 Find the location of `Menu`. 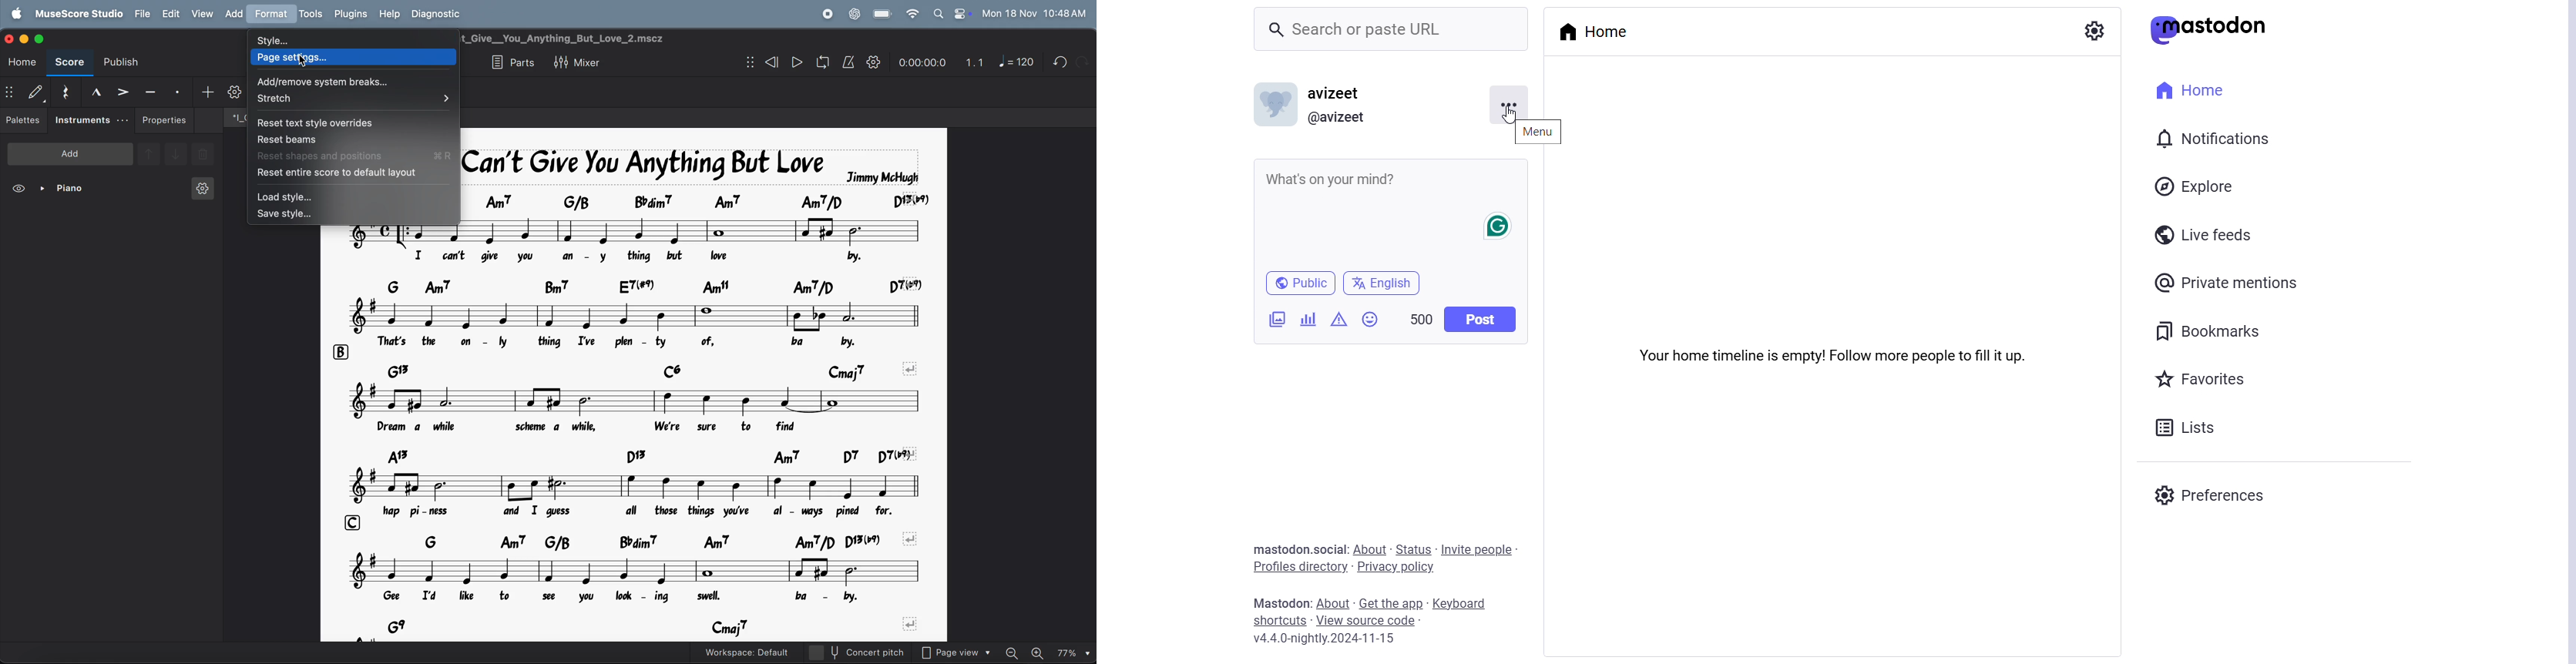

Menu is located at coordinates (1538, 132).